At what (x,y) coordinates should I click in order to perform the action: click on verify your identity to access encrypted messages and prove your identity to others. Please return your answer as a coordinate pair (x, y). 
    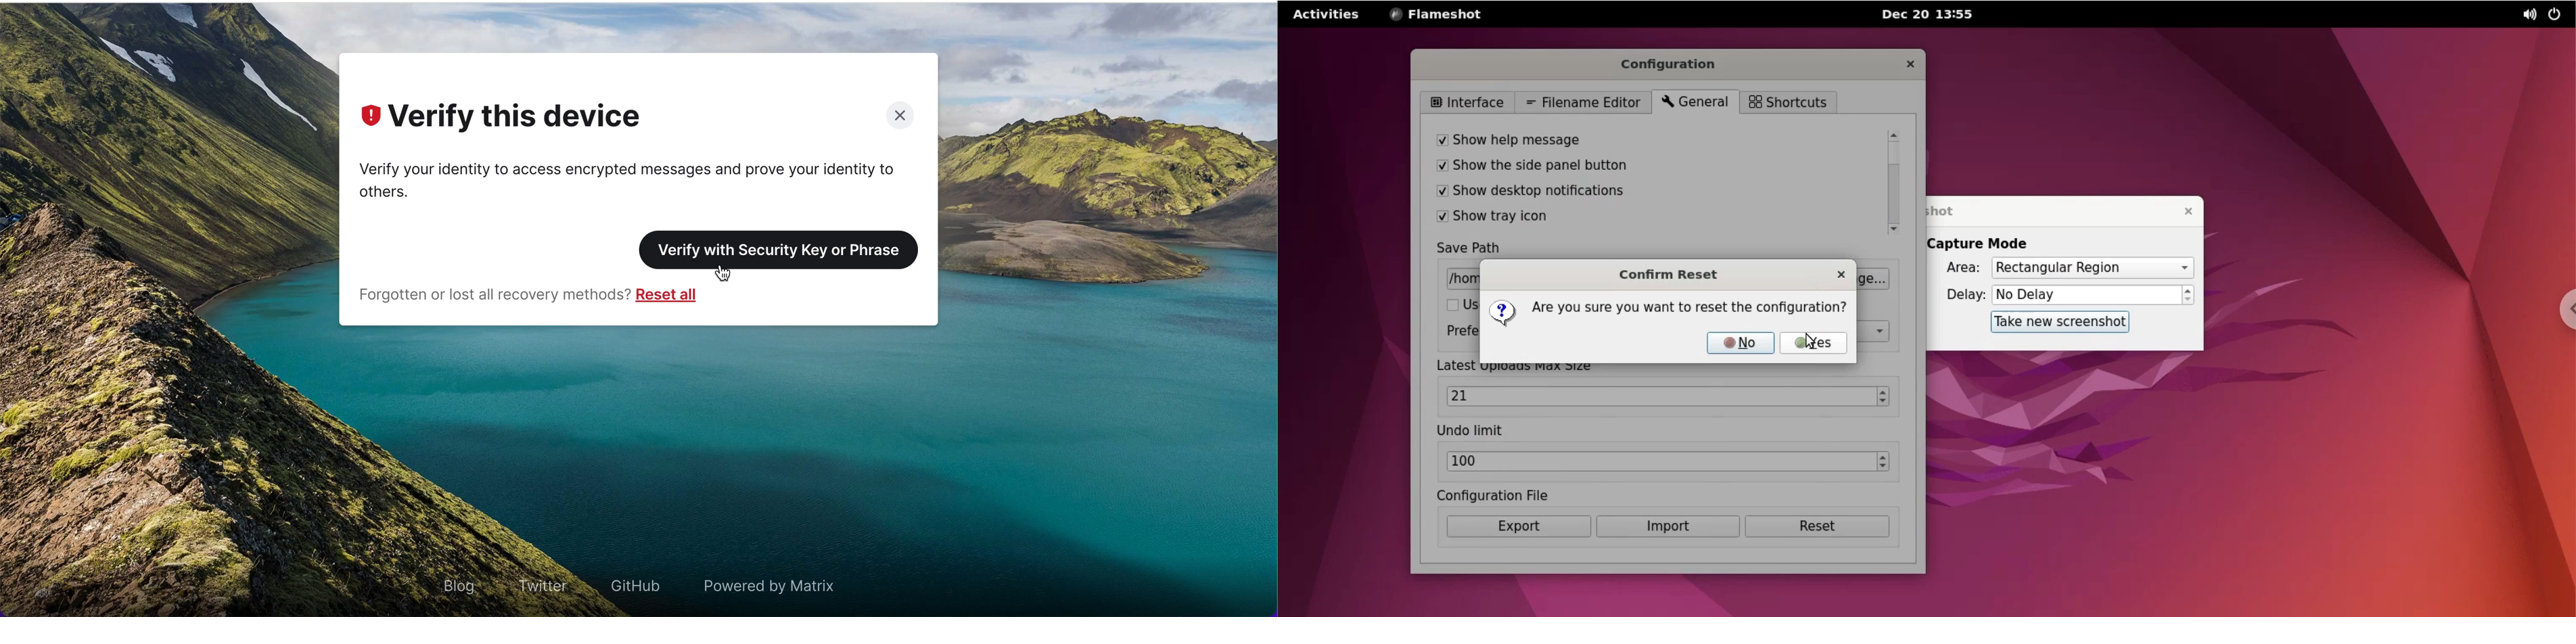
    Looking at the image, I should click on (639, 178).